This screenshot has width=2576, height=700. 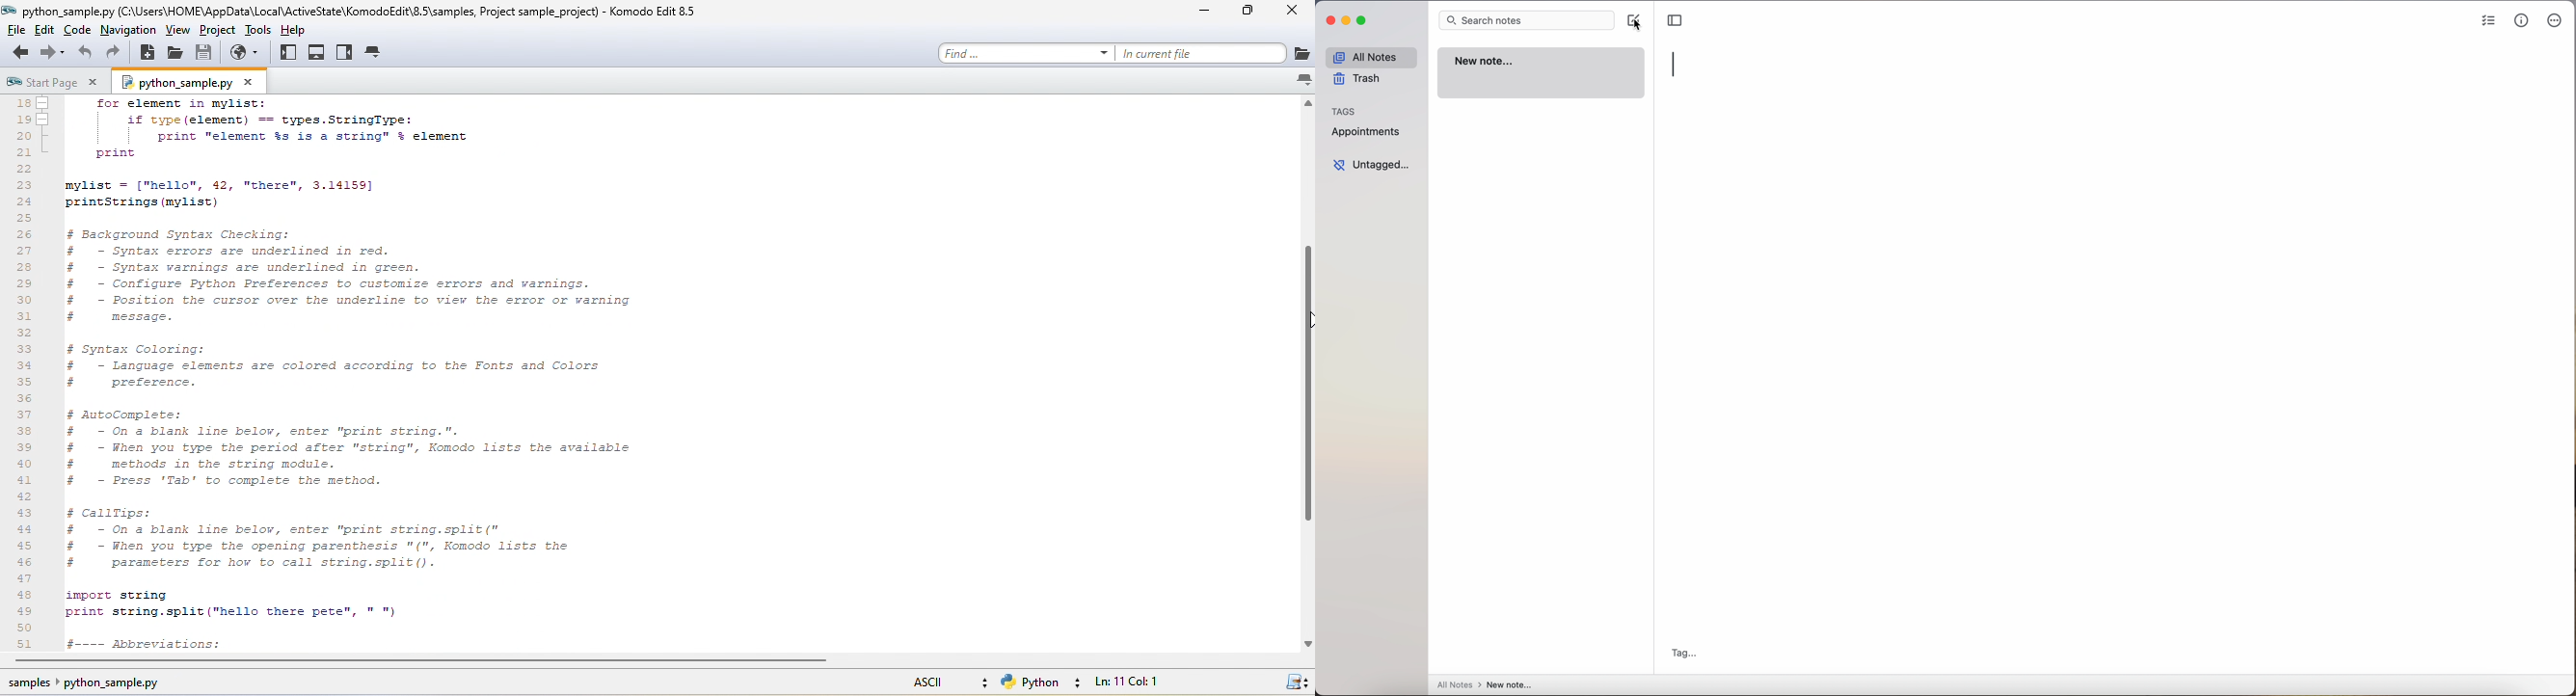 I want to click on tags, so click(x=1348, y=110).